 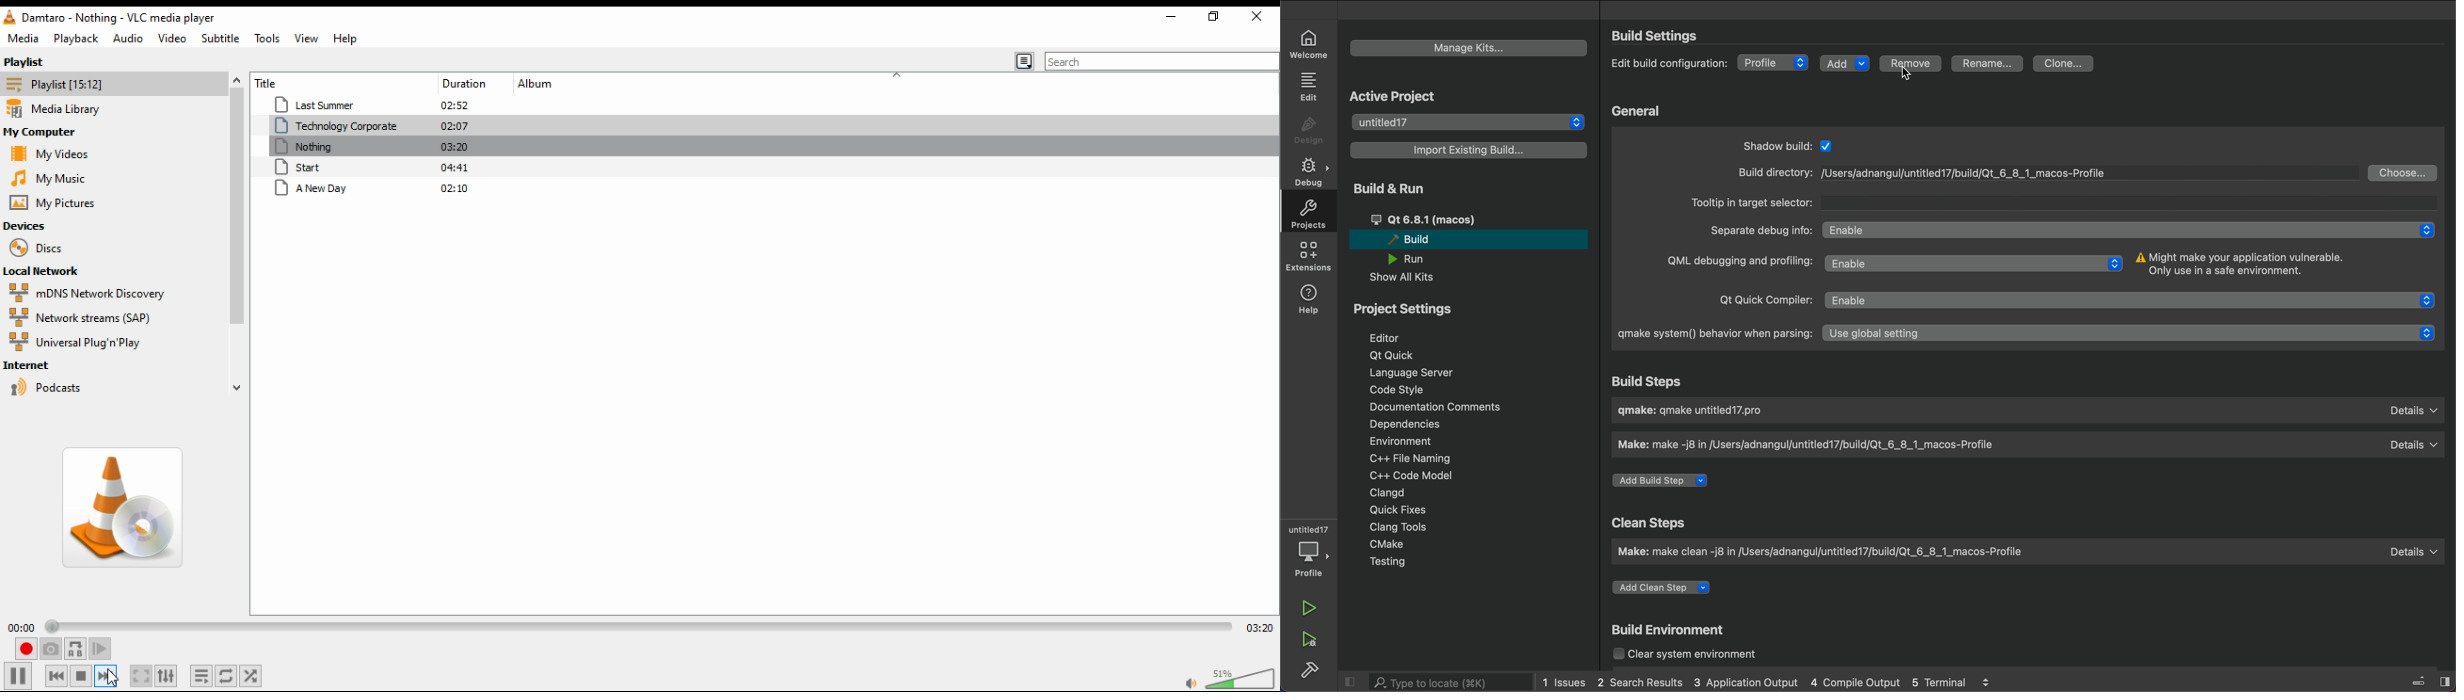 I want to click on network streams, so click(x=81, y=317).